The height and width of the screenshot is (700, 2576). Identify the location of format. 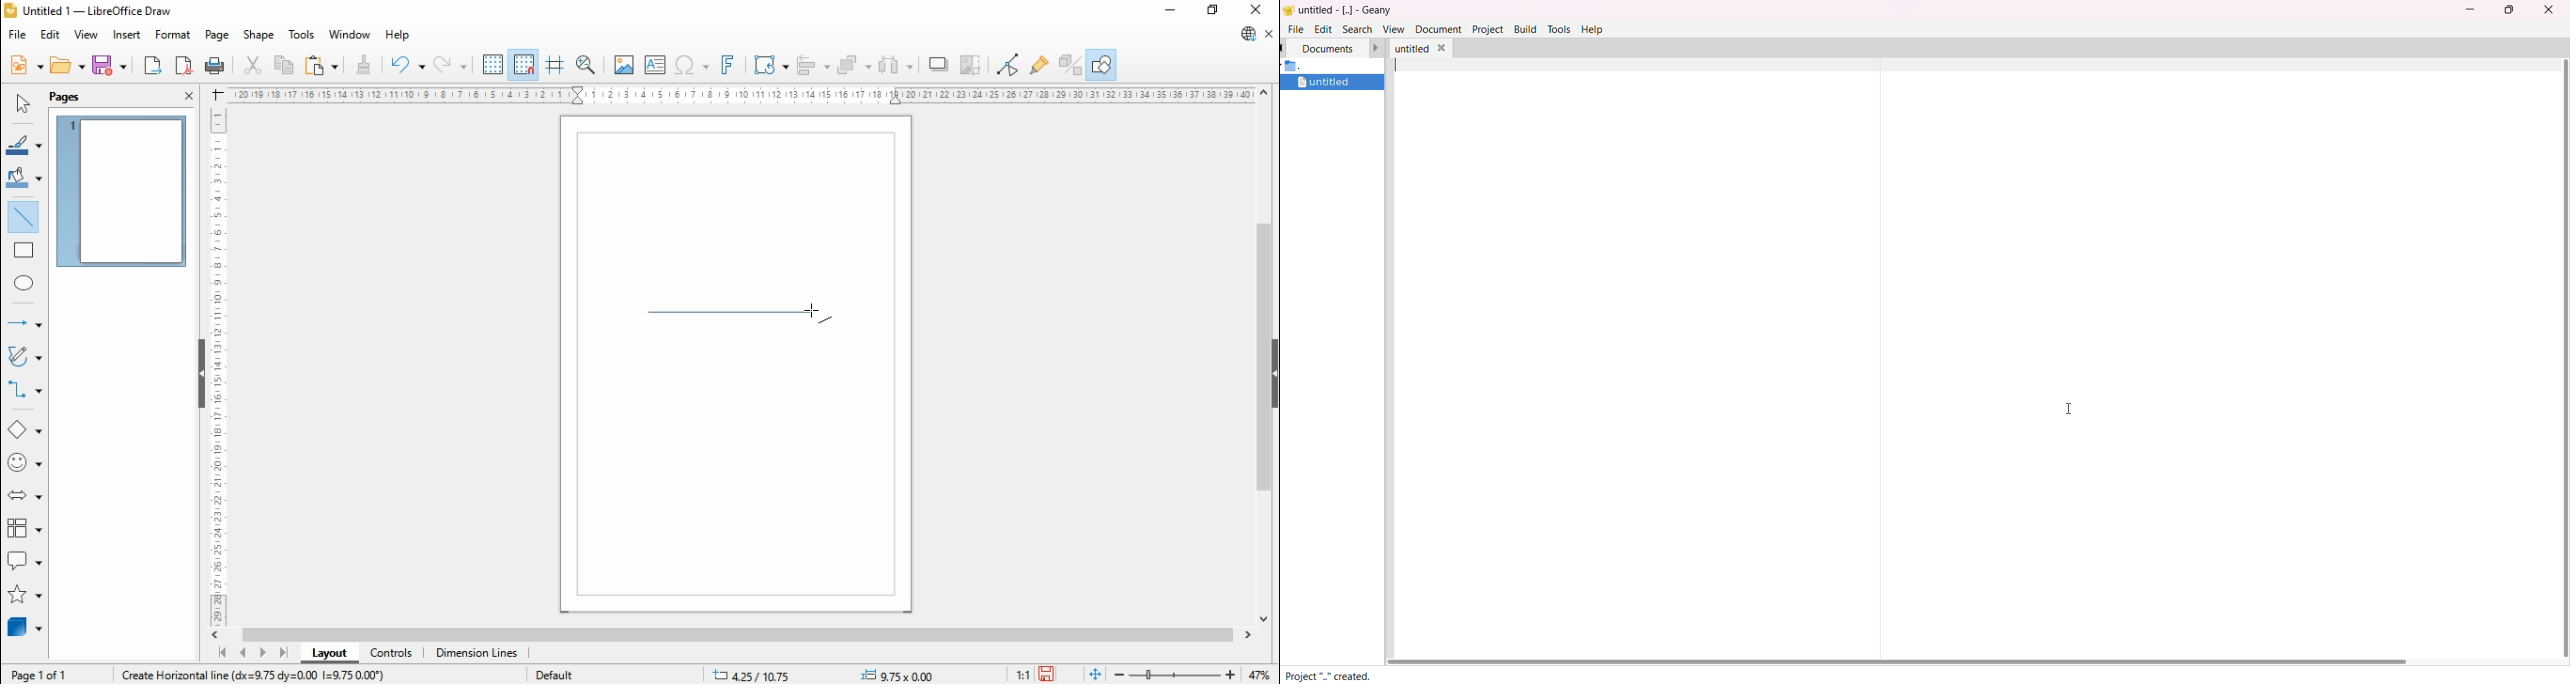
(174, 35).